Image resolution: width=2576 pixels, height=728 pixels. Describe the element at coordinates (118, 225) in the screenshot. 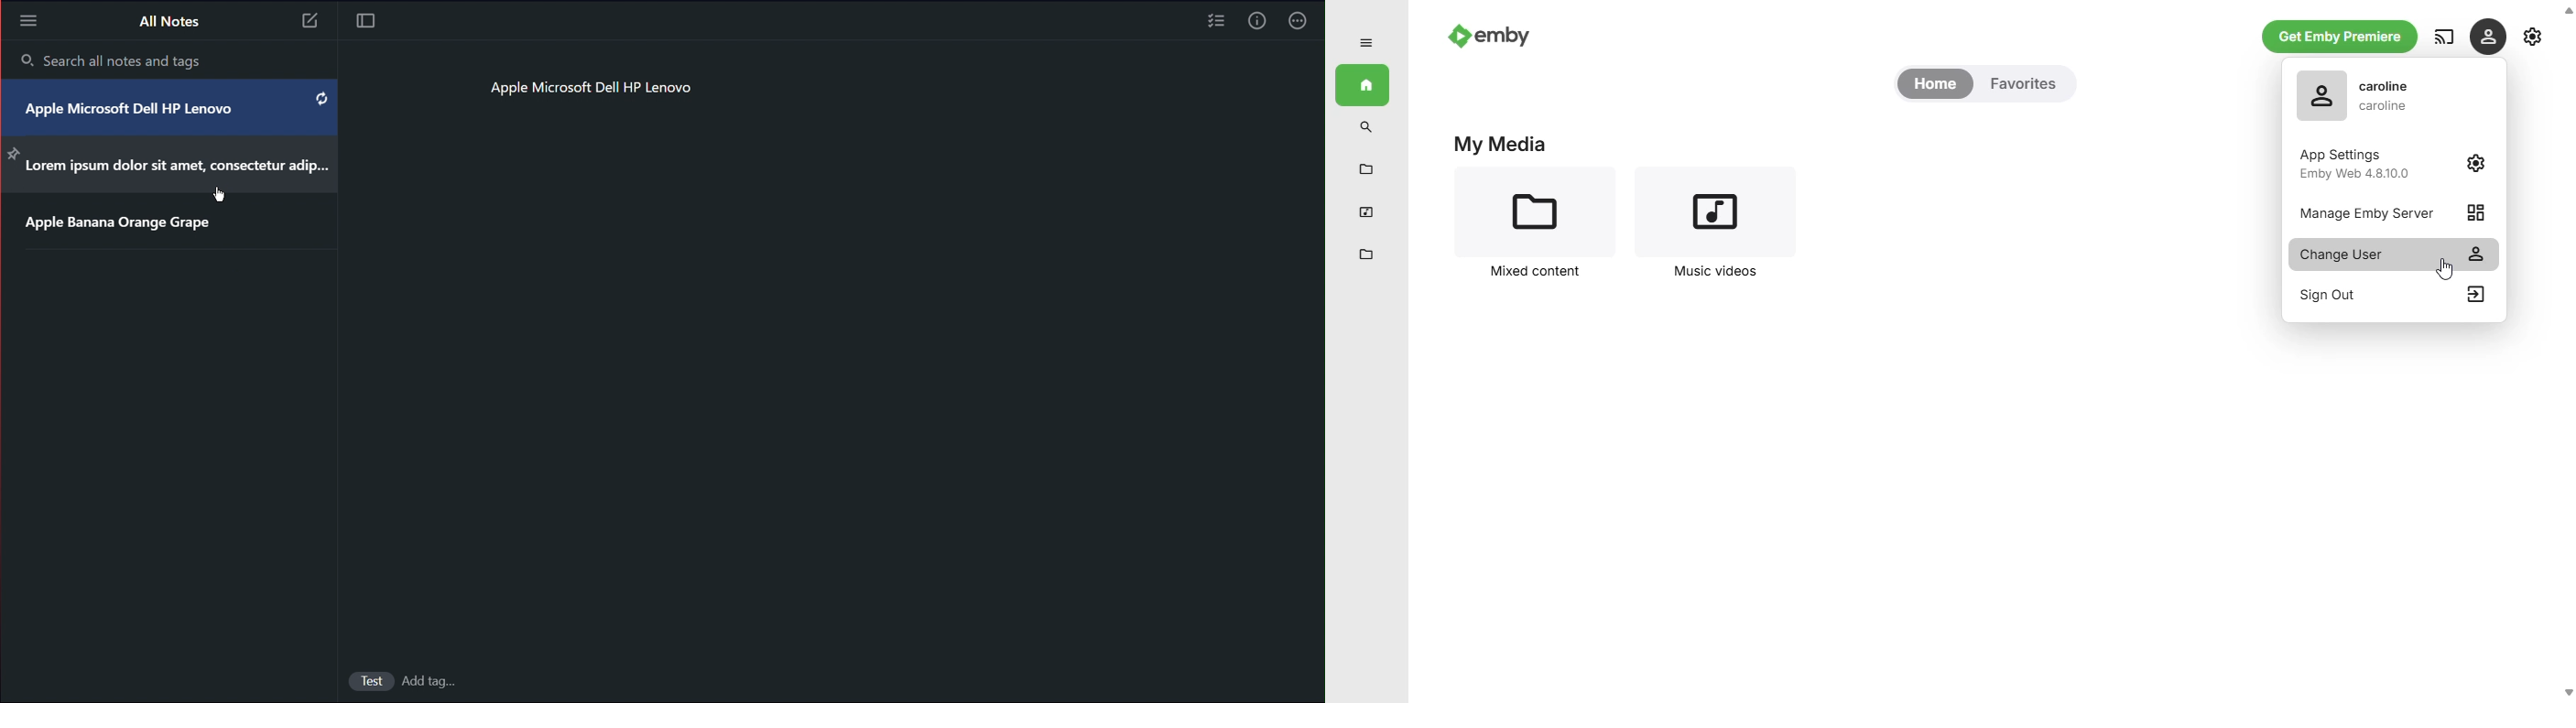

I see `Apple Banana Orange Grape` at that location.